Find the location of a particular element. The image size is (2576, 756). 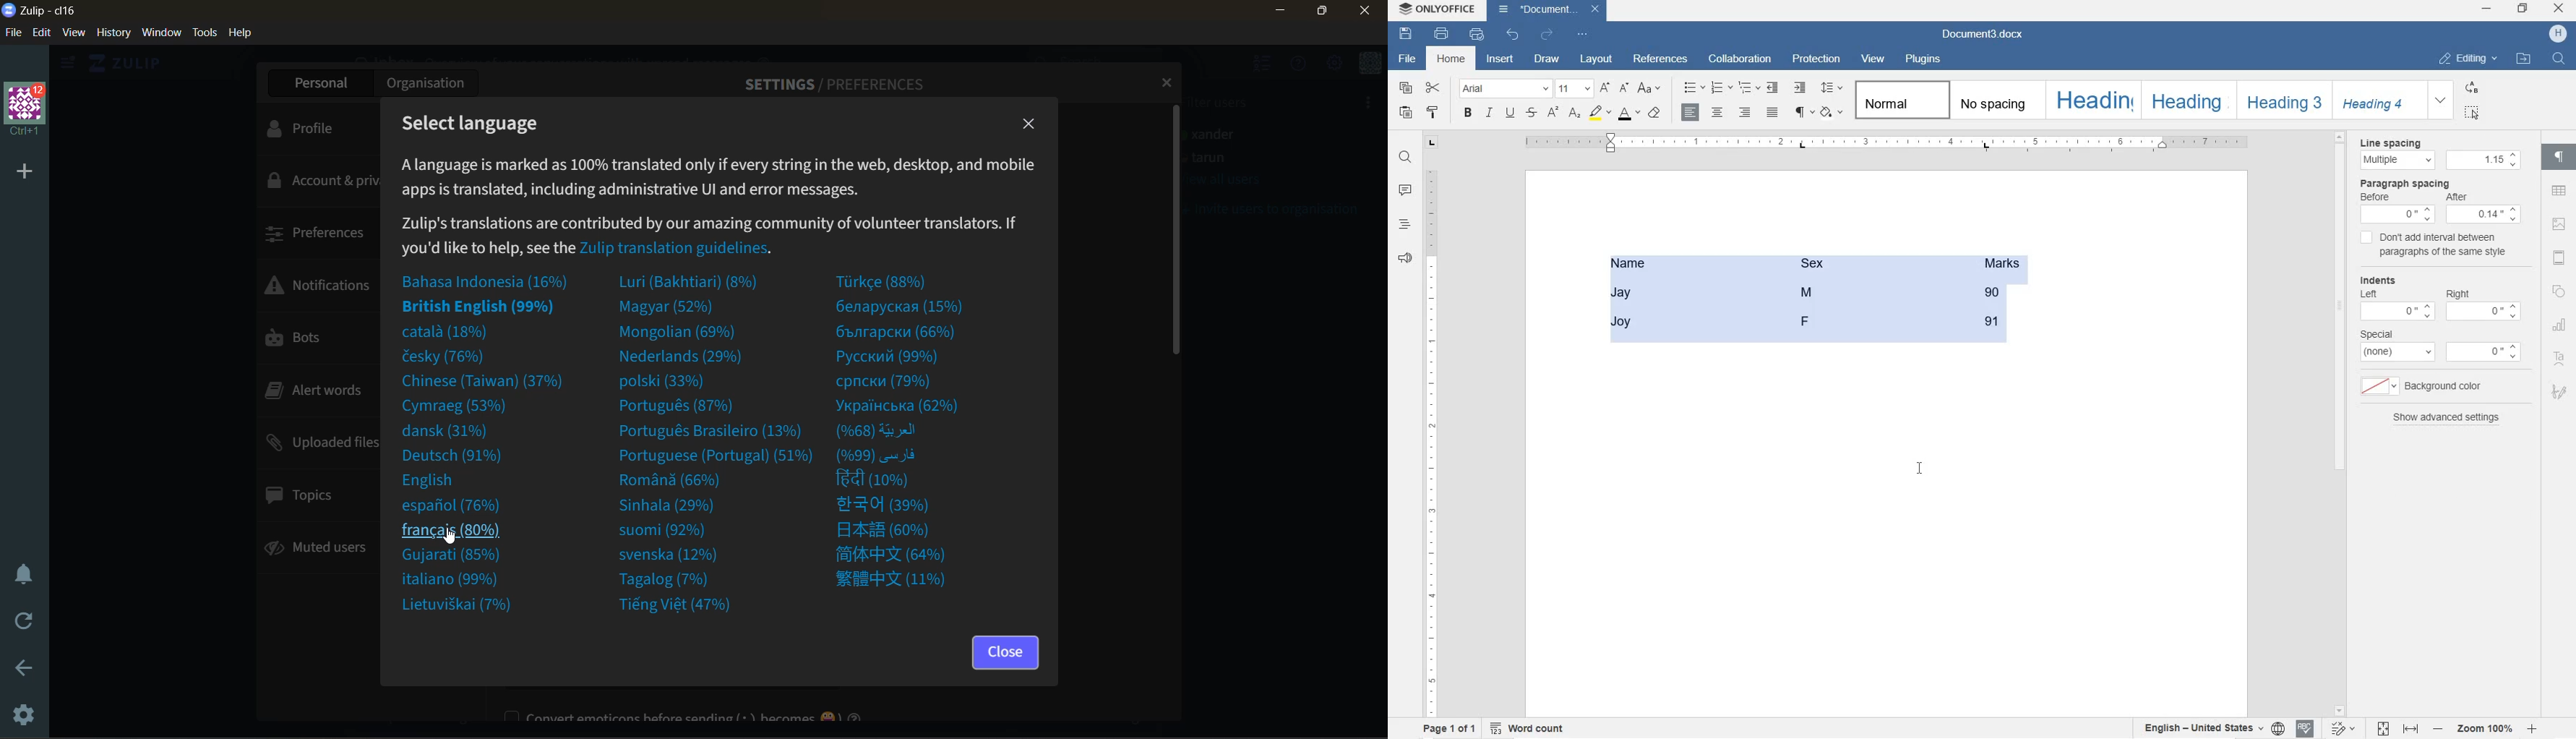

close is located at coordinates (1005, 654).